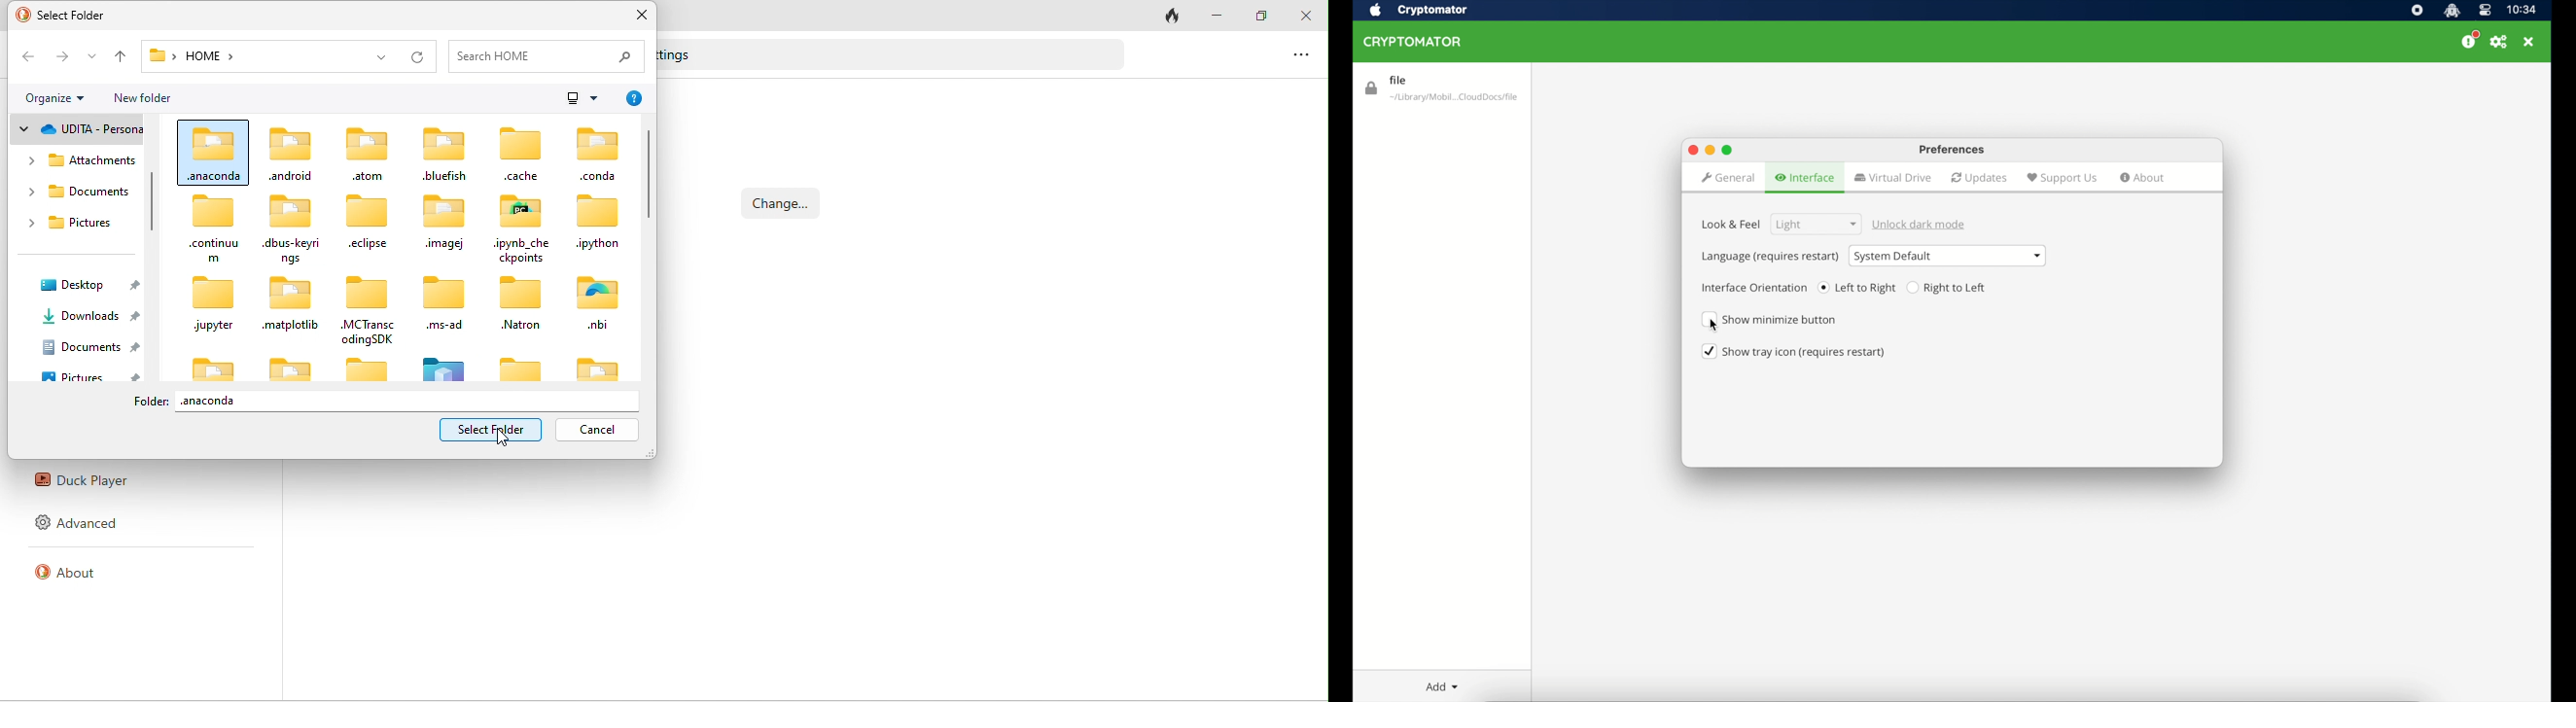 Image resolution: width=2576 pixels, height=728 pixels. Describe the element at coordinates (120, 56) in the screenshot. I see `up to` at that location.